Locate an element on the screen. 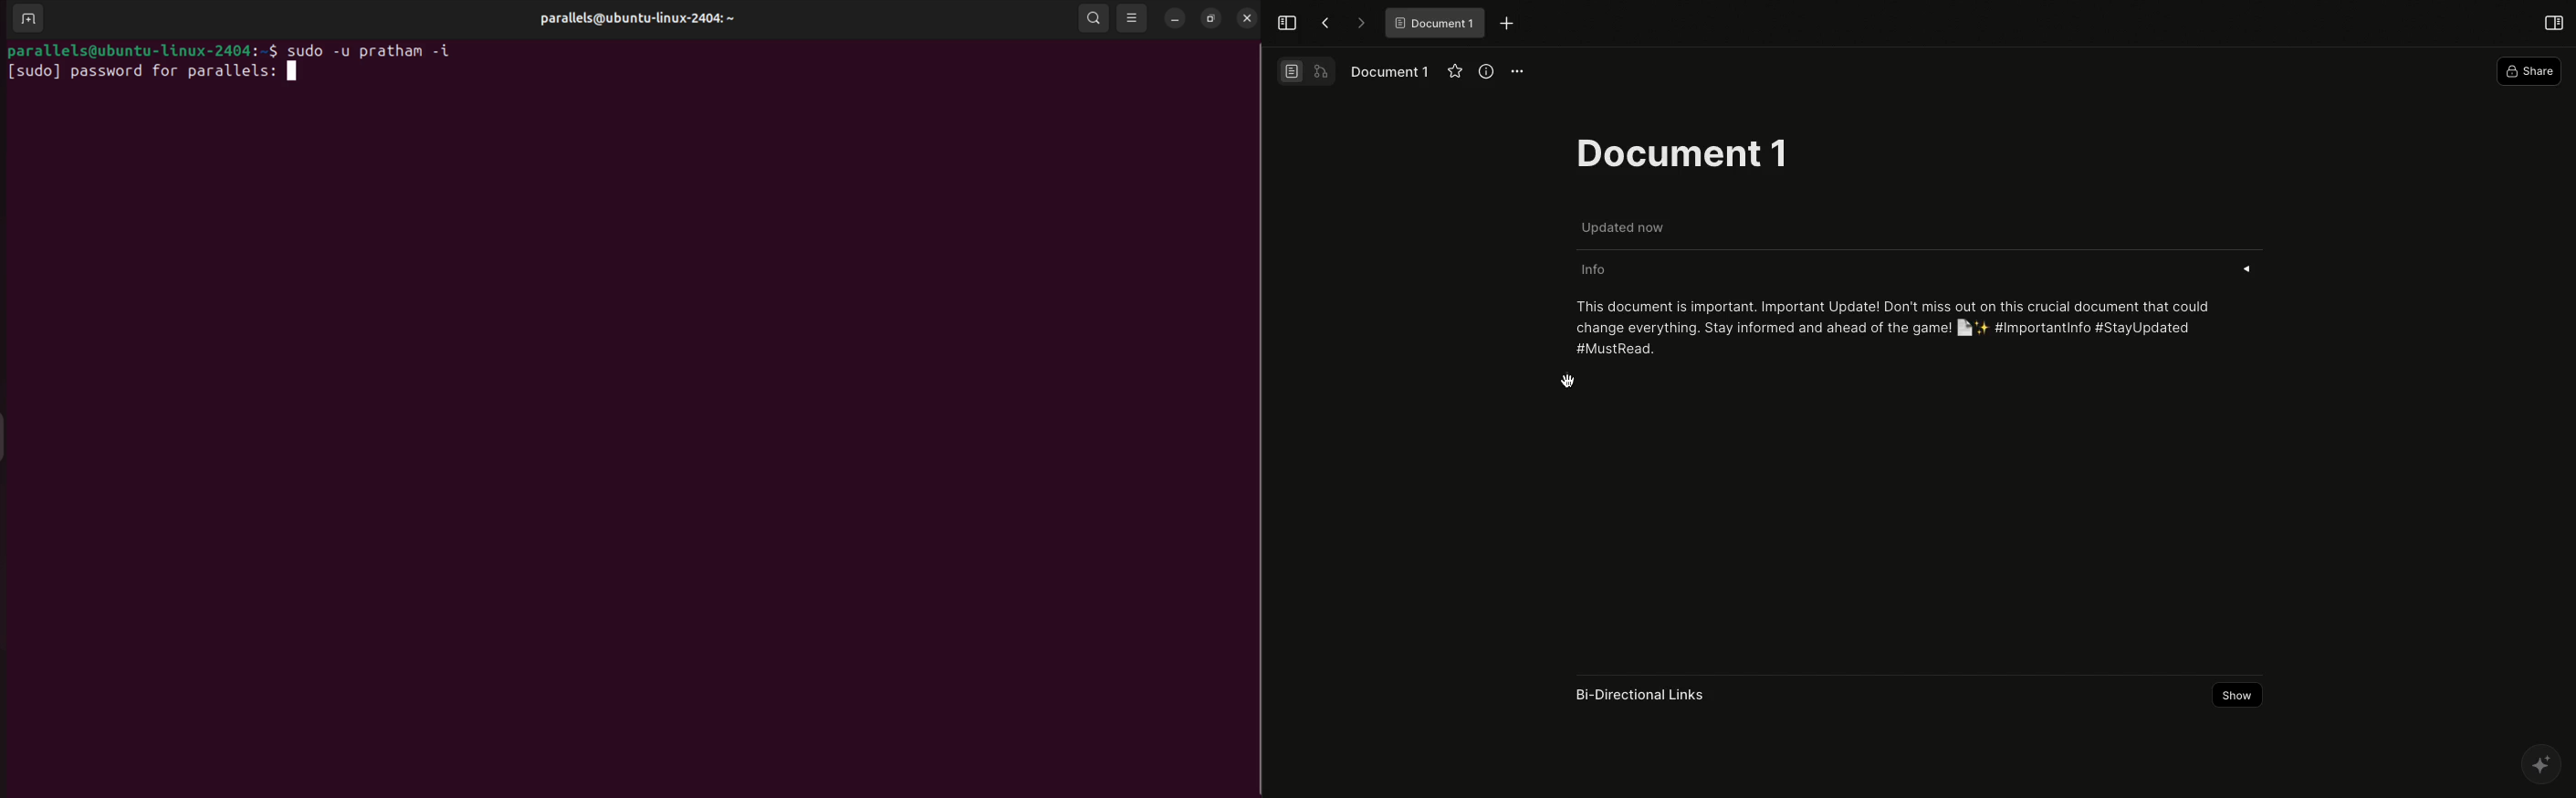  AFFINE AI is located at coordinates (2539, 765).